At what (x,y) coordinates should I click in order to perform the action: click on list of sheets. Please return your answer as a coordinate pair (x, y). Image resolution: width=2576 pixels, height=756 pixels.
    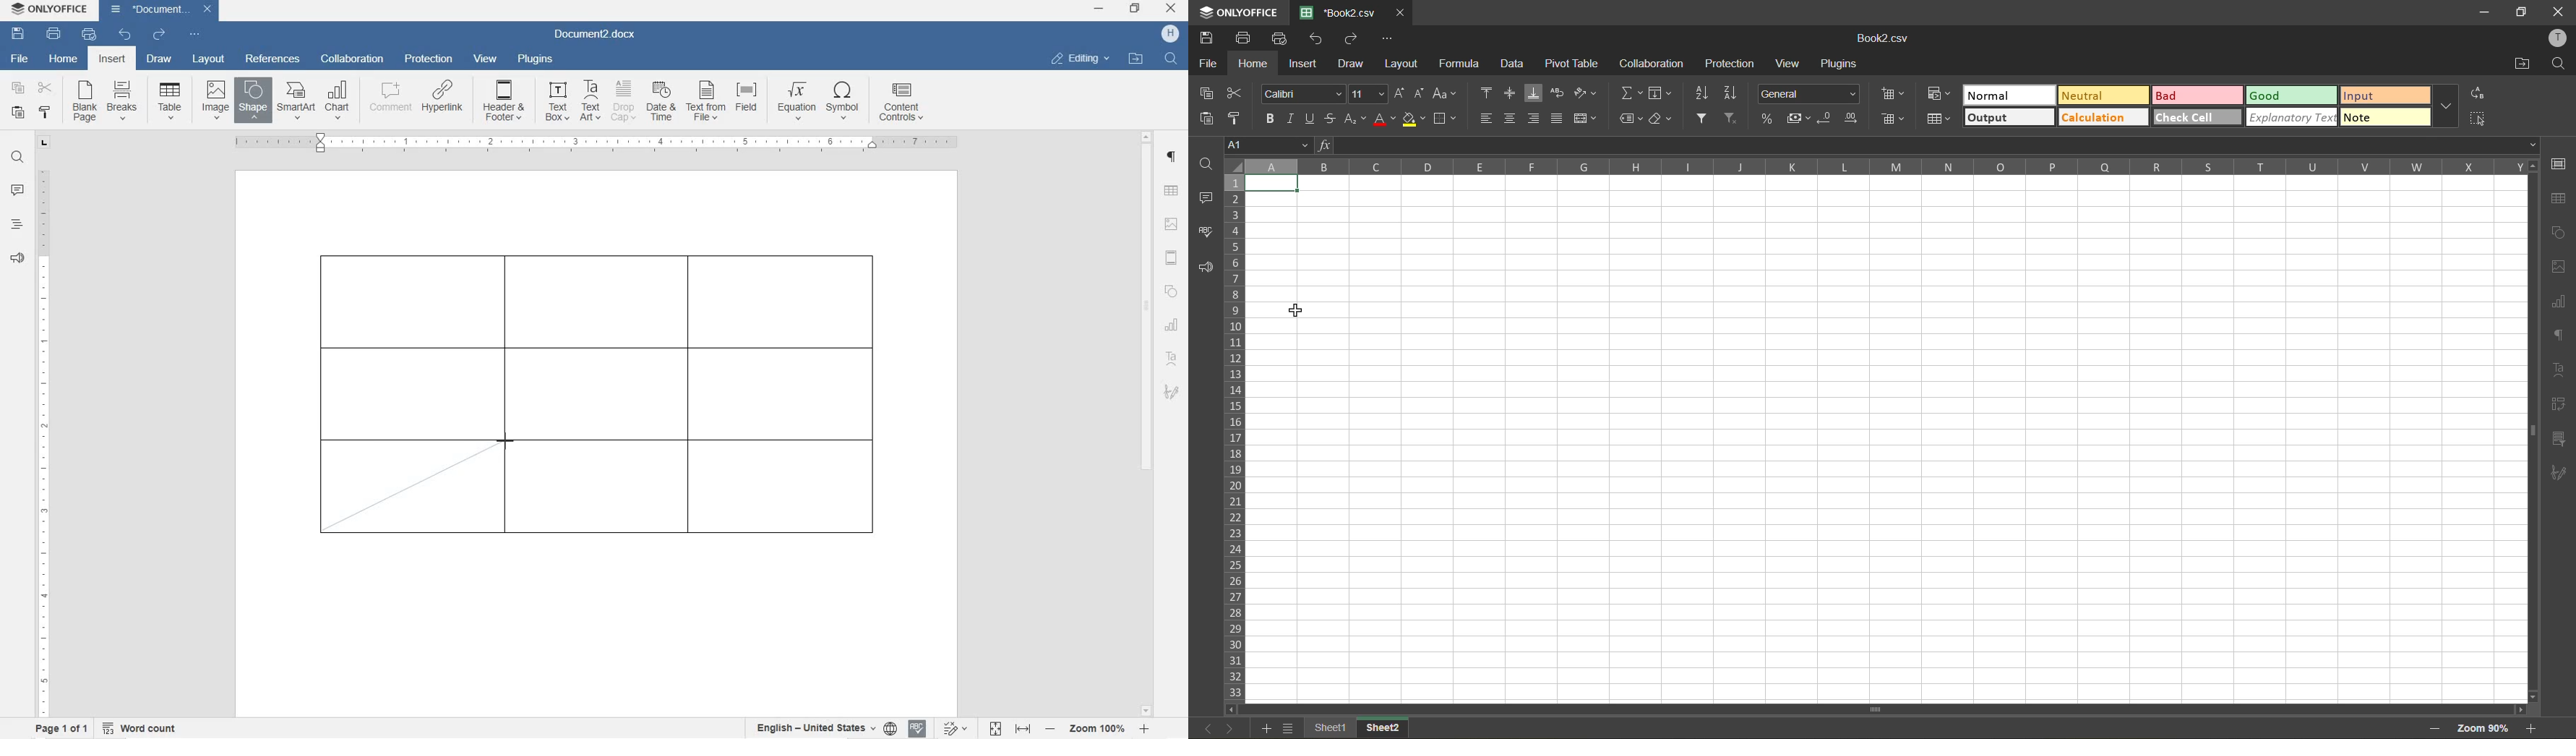
    Looking at the image, I should click on (1289, 728).